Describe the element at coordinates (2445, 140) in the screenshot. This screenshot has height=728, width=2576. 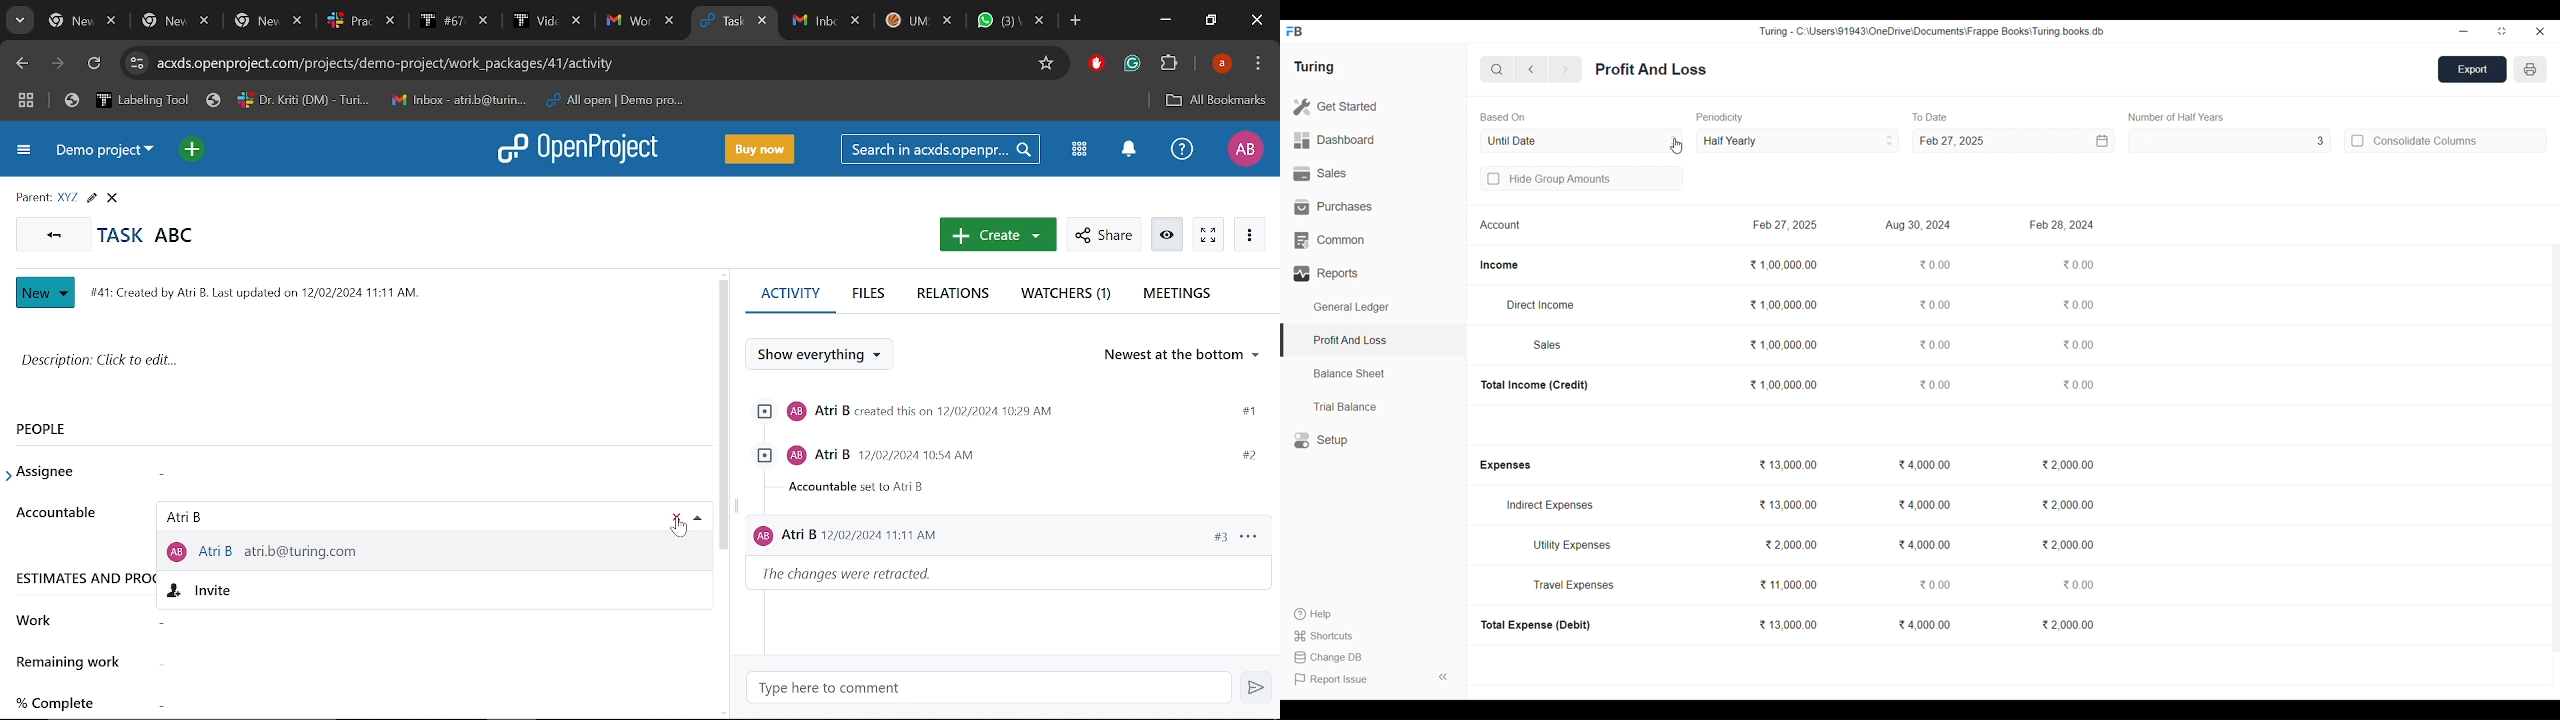
I see `Consolidate Columns` at that location.